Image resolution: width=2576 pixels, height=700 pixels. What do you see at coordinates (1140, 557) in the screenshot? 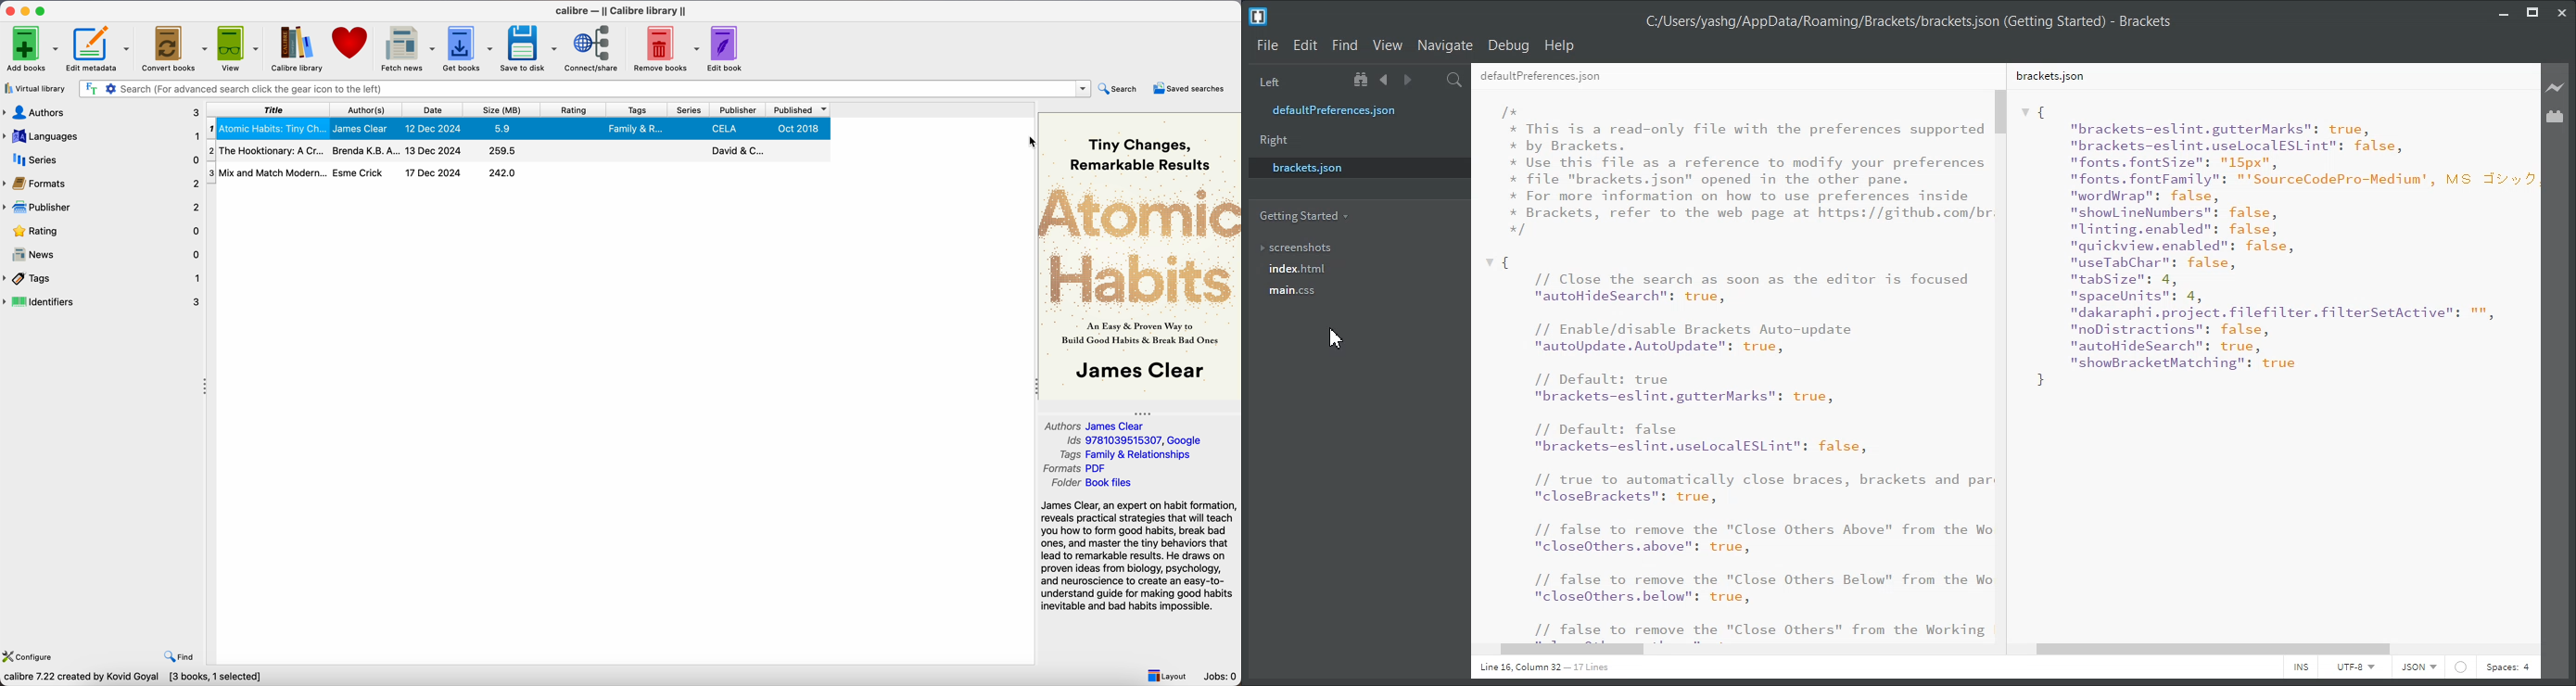
I see `synopsis` at bounding box center [1140, 557].